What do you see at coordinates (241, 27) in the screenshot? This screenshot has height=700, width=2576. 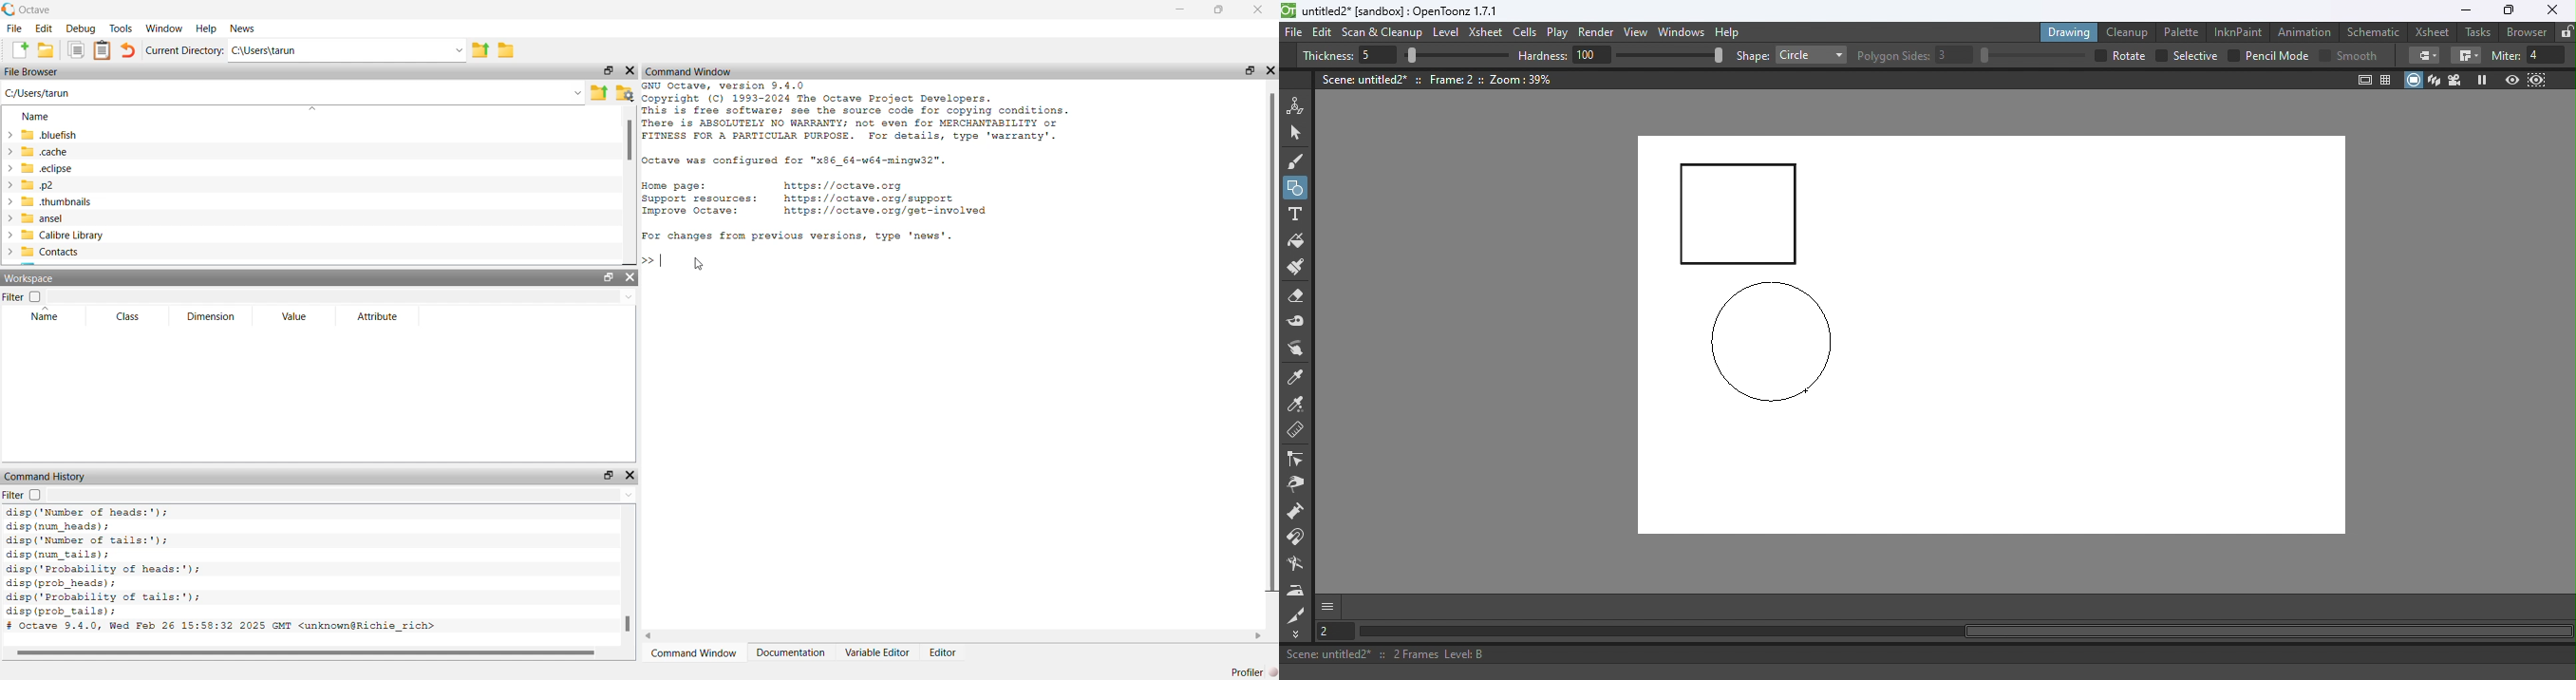 I see `News` at bounding box center [241, 27].